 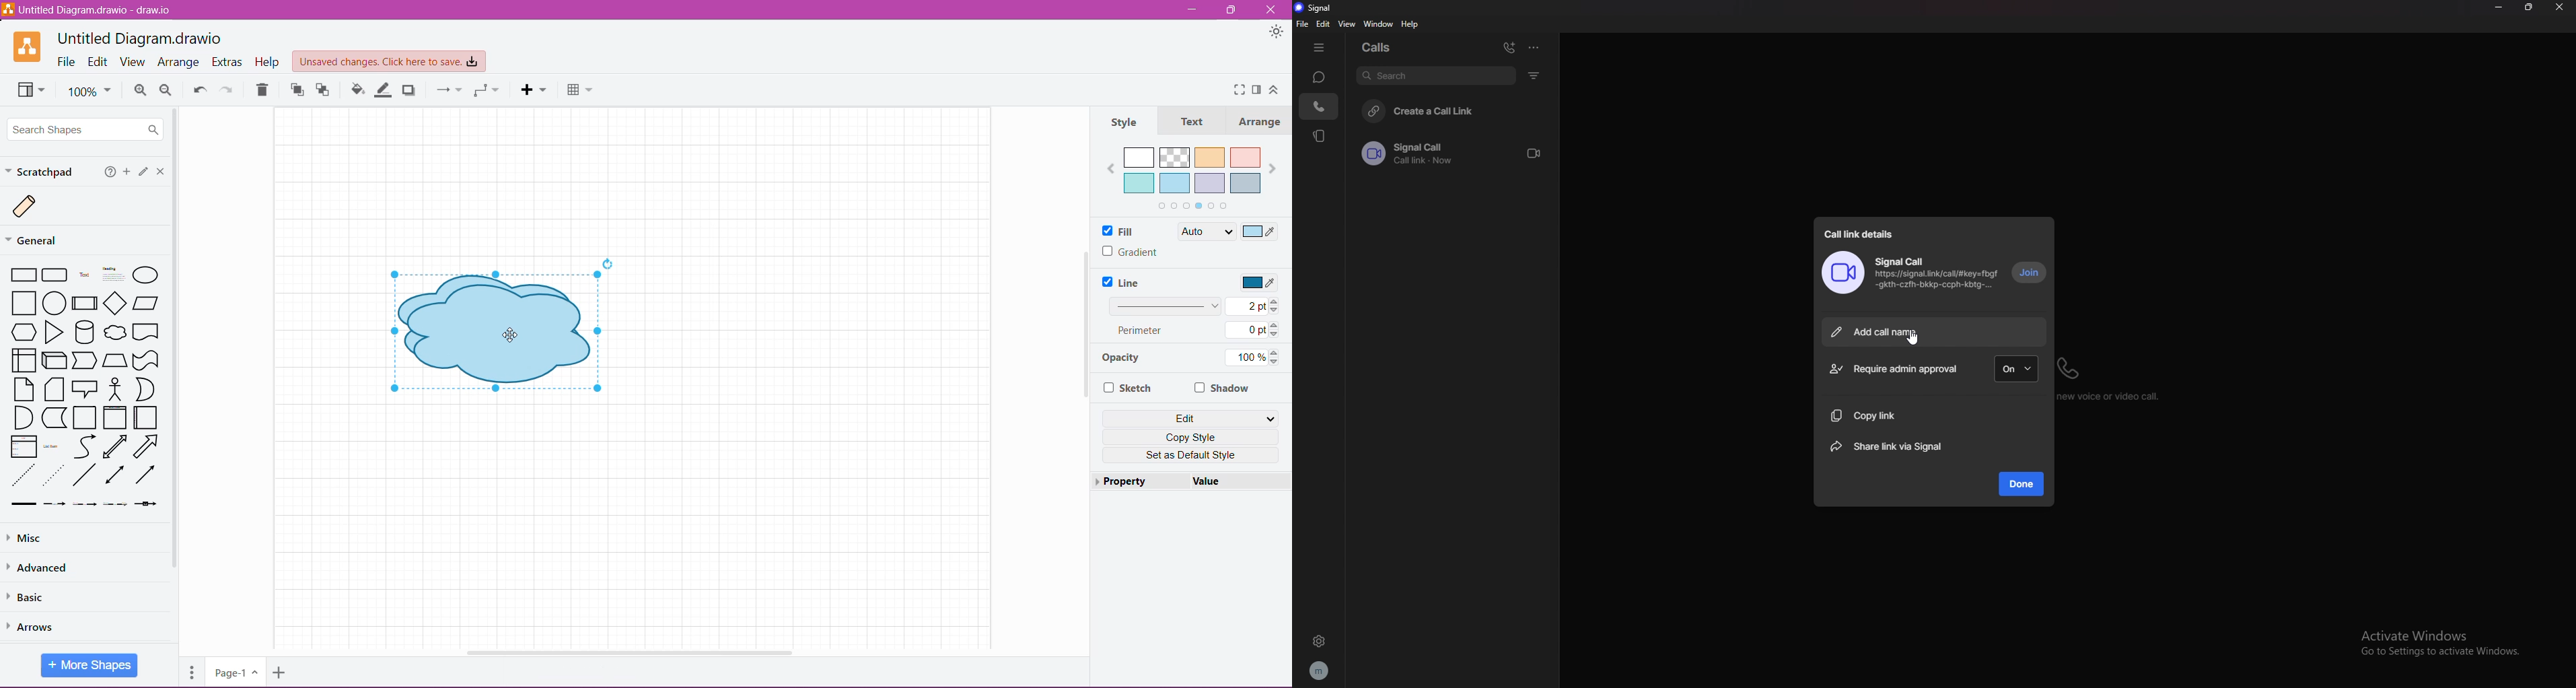 I want to click on chats, so click(x=1318, y=76).